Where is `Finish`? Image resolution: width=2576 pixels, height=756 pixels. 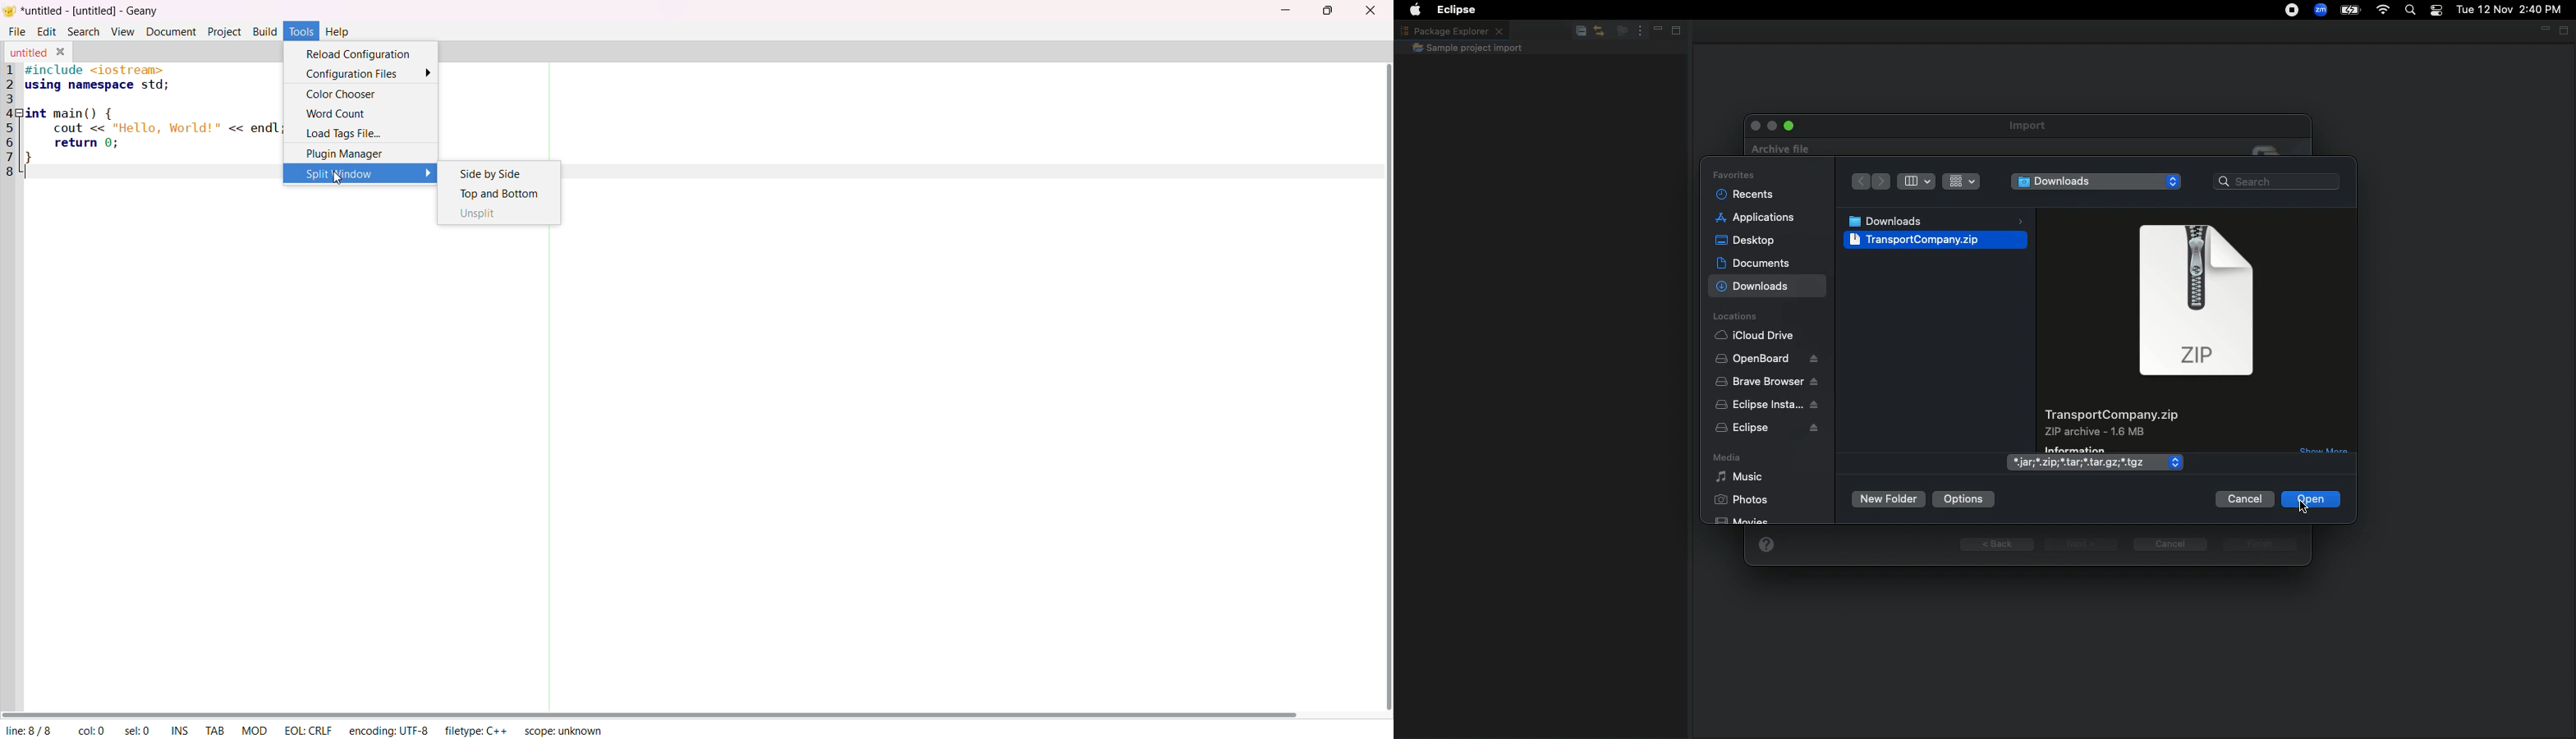
Finish is located at coordinates (2263, 546).